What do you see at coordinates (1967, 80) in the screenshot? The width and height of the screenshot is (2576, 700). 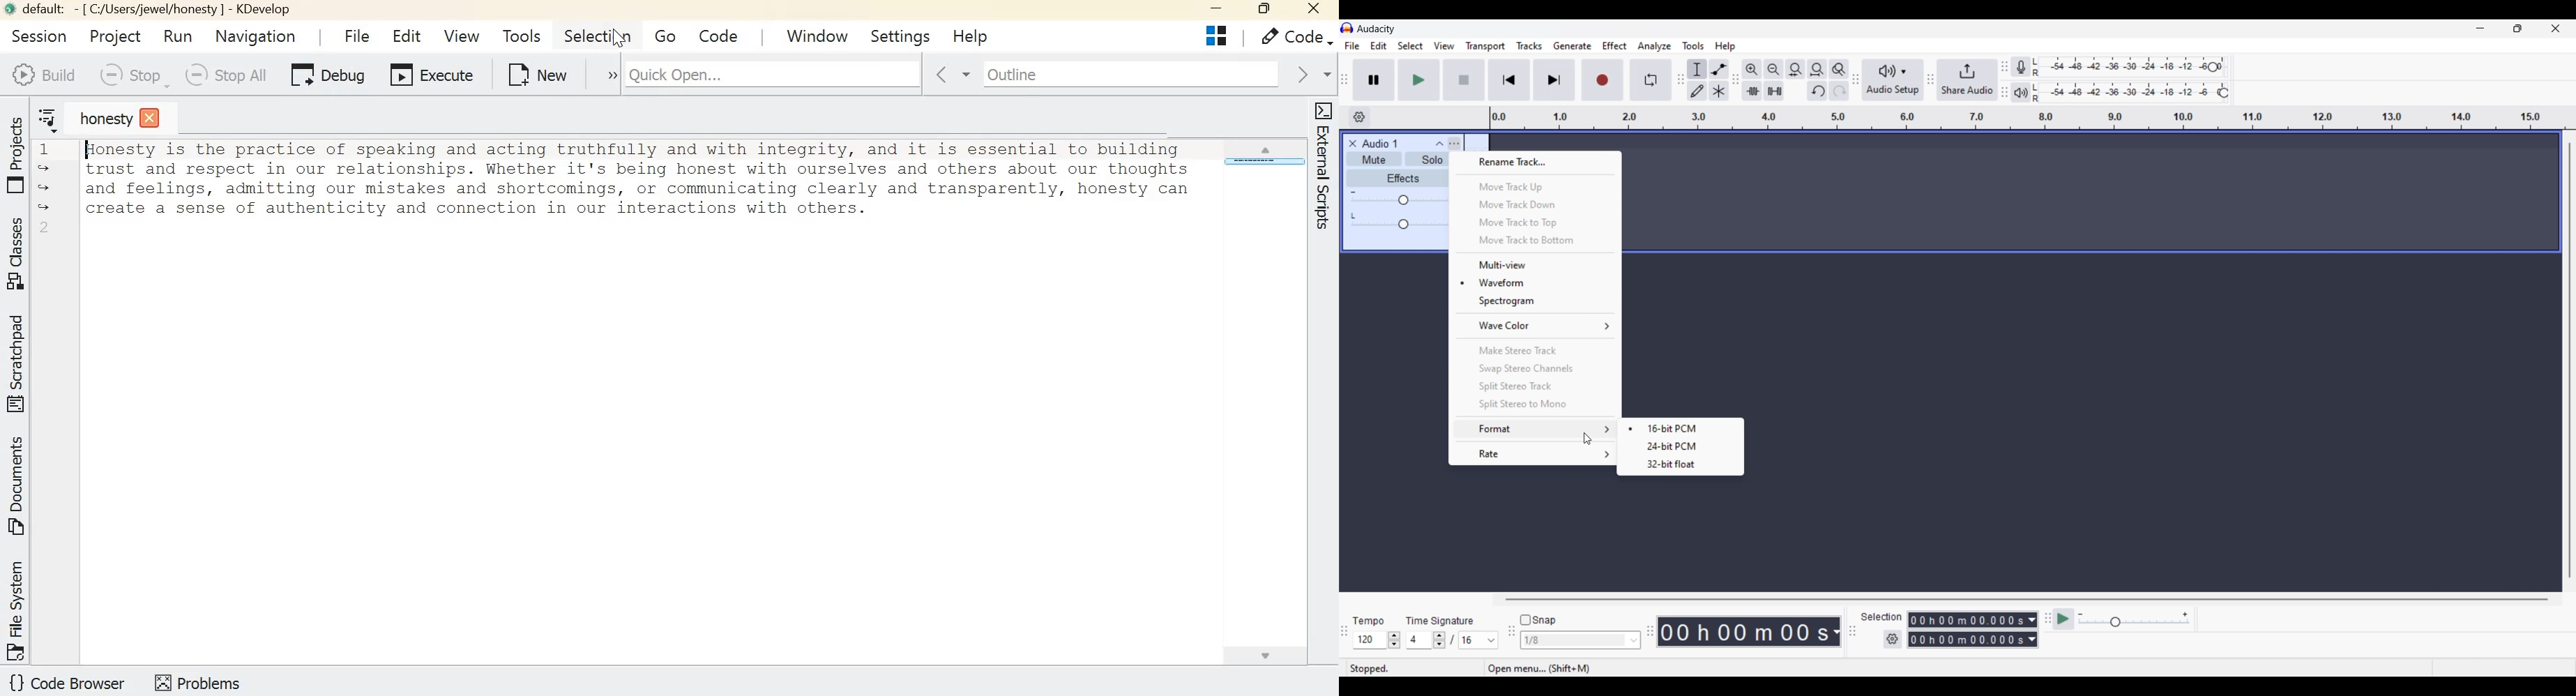 I see `Share audio` at bounding box center [1967, 80].